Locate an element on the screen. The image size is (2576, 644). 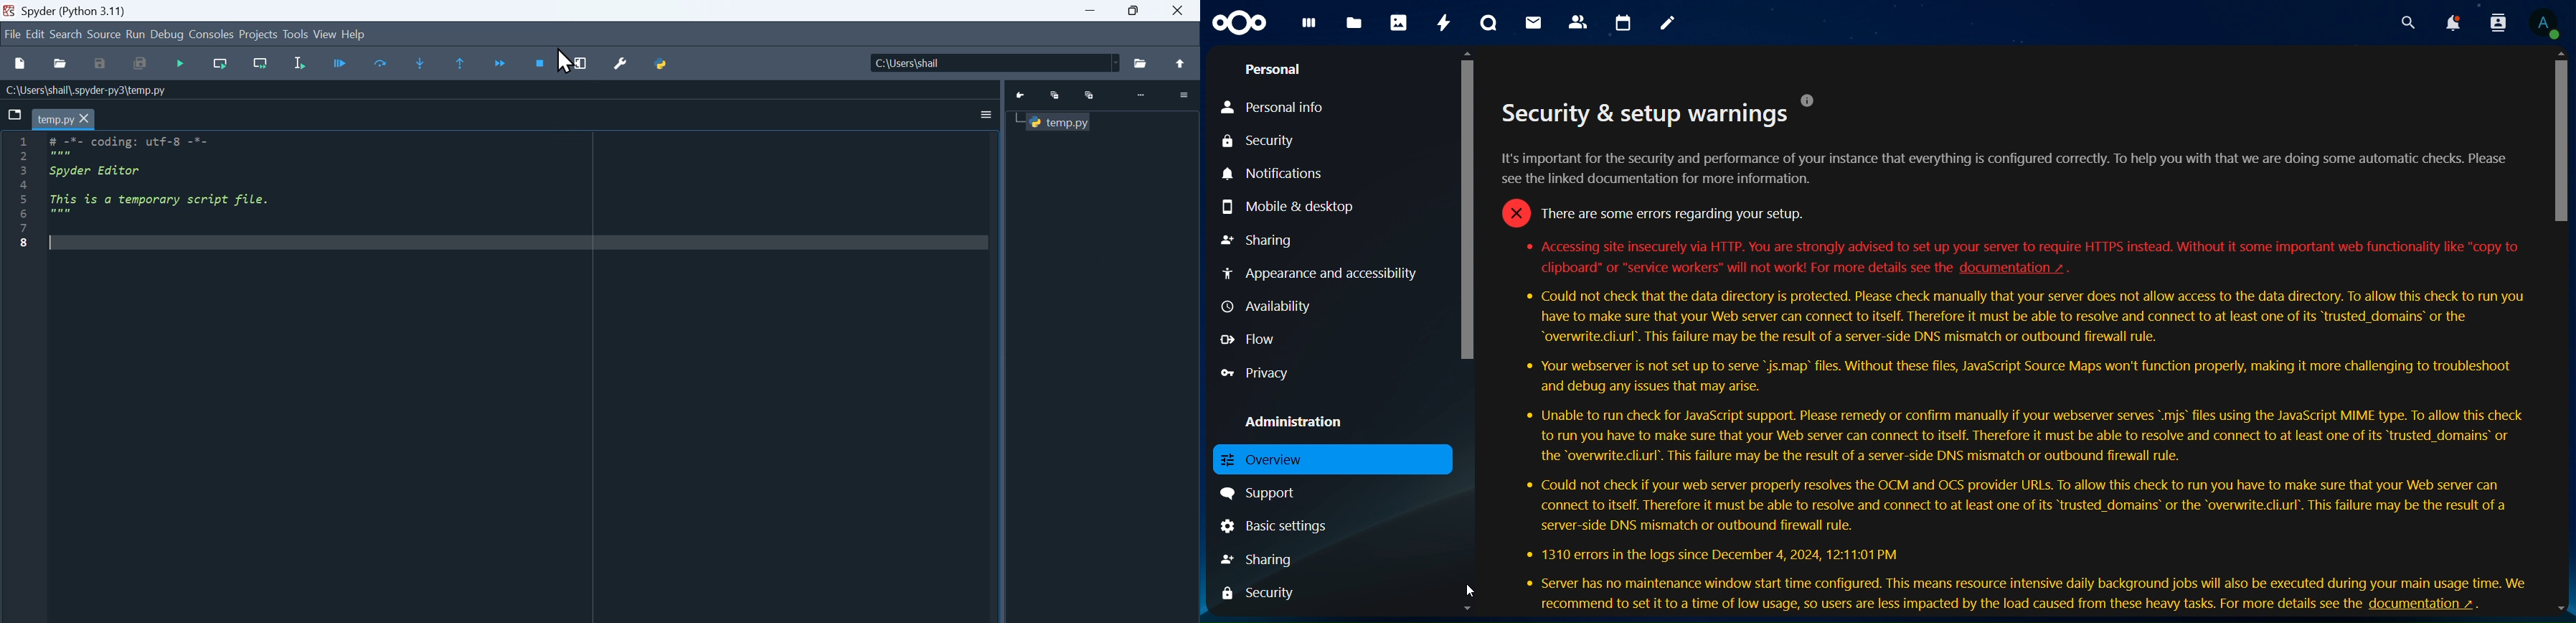
search is located at coordinates (2406, 23).